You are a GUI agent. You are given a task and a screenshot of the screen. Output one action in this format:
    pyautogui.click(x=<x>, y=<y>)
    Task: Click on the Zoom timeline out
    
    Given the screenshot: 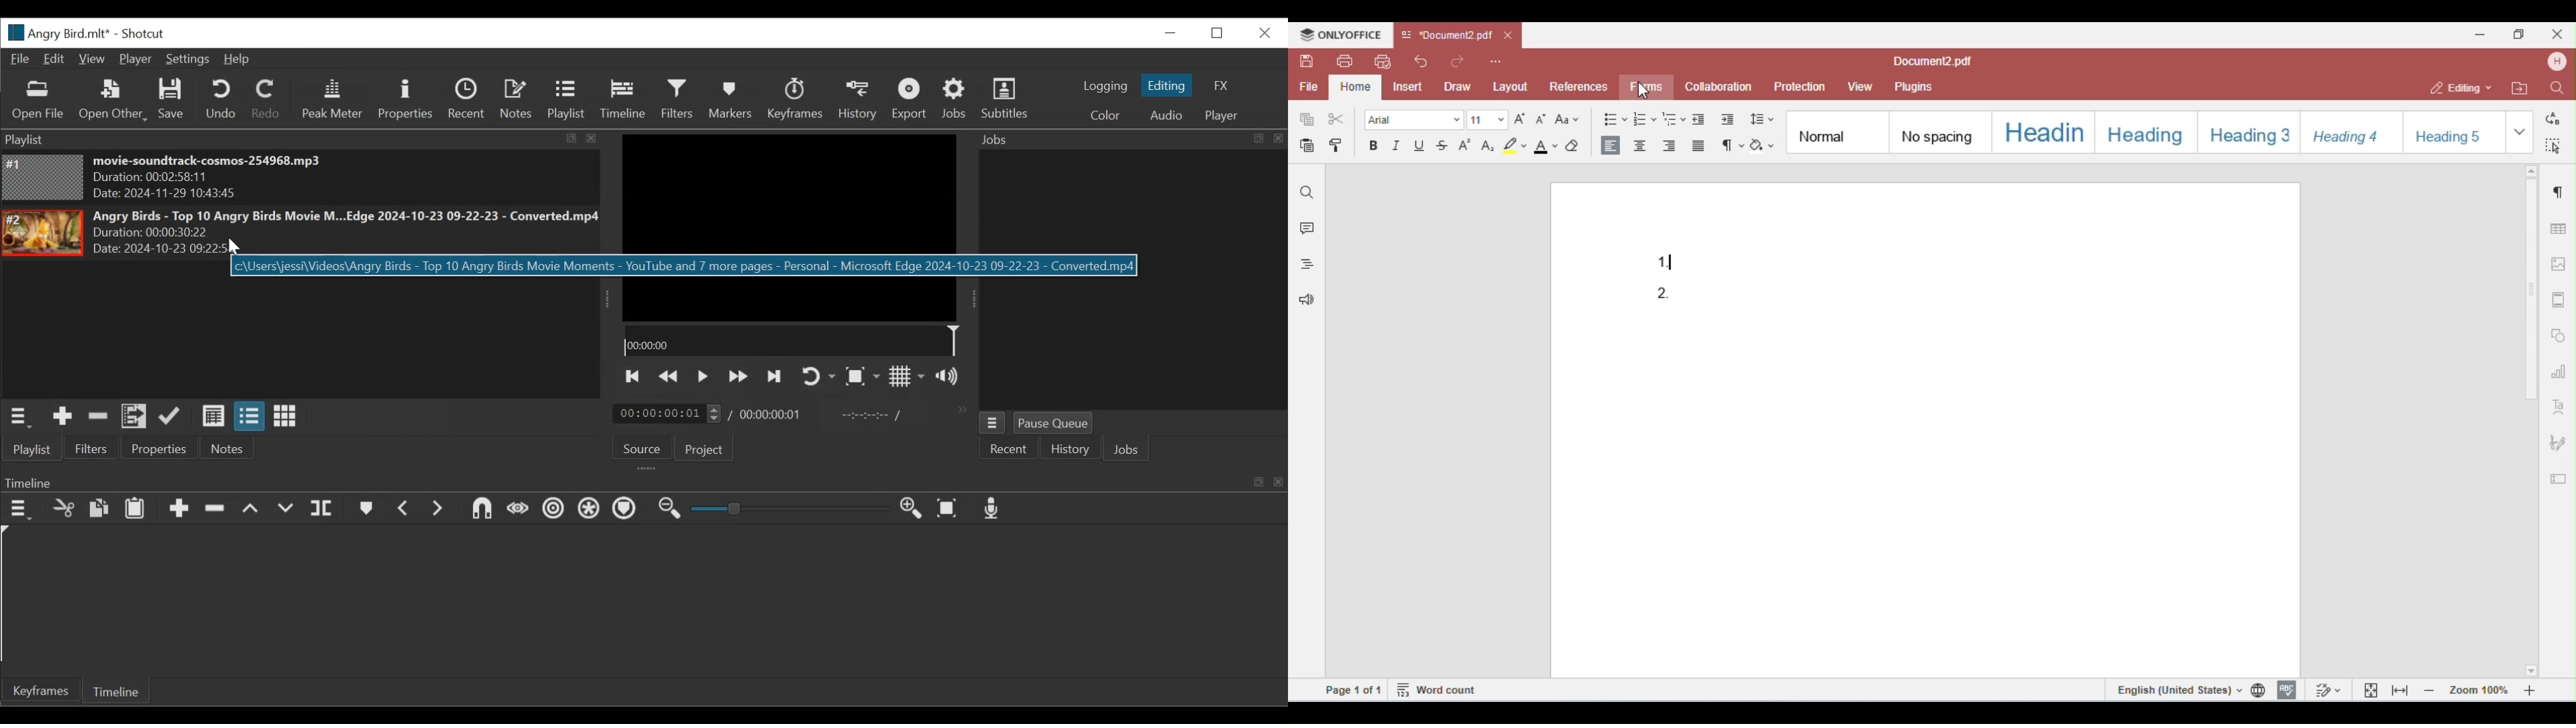 What is the action you would take?
    pyautogui.click(x=674, y=509)
    